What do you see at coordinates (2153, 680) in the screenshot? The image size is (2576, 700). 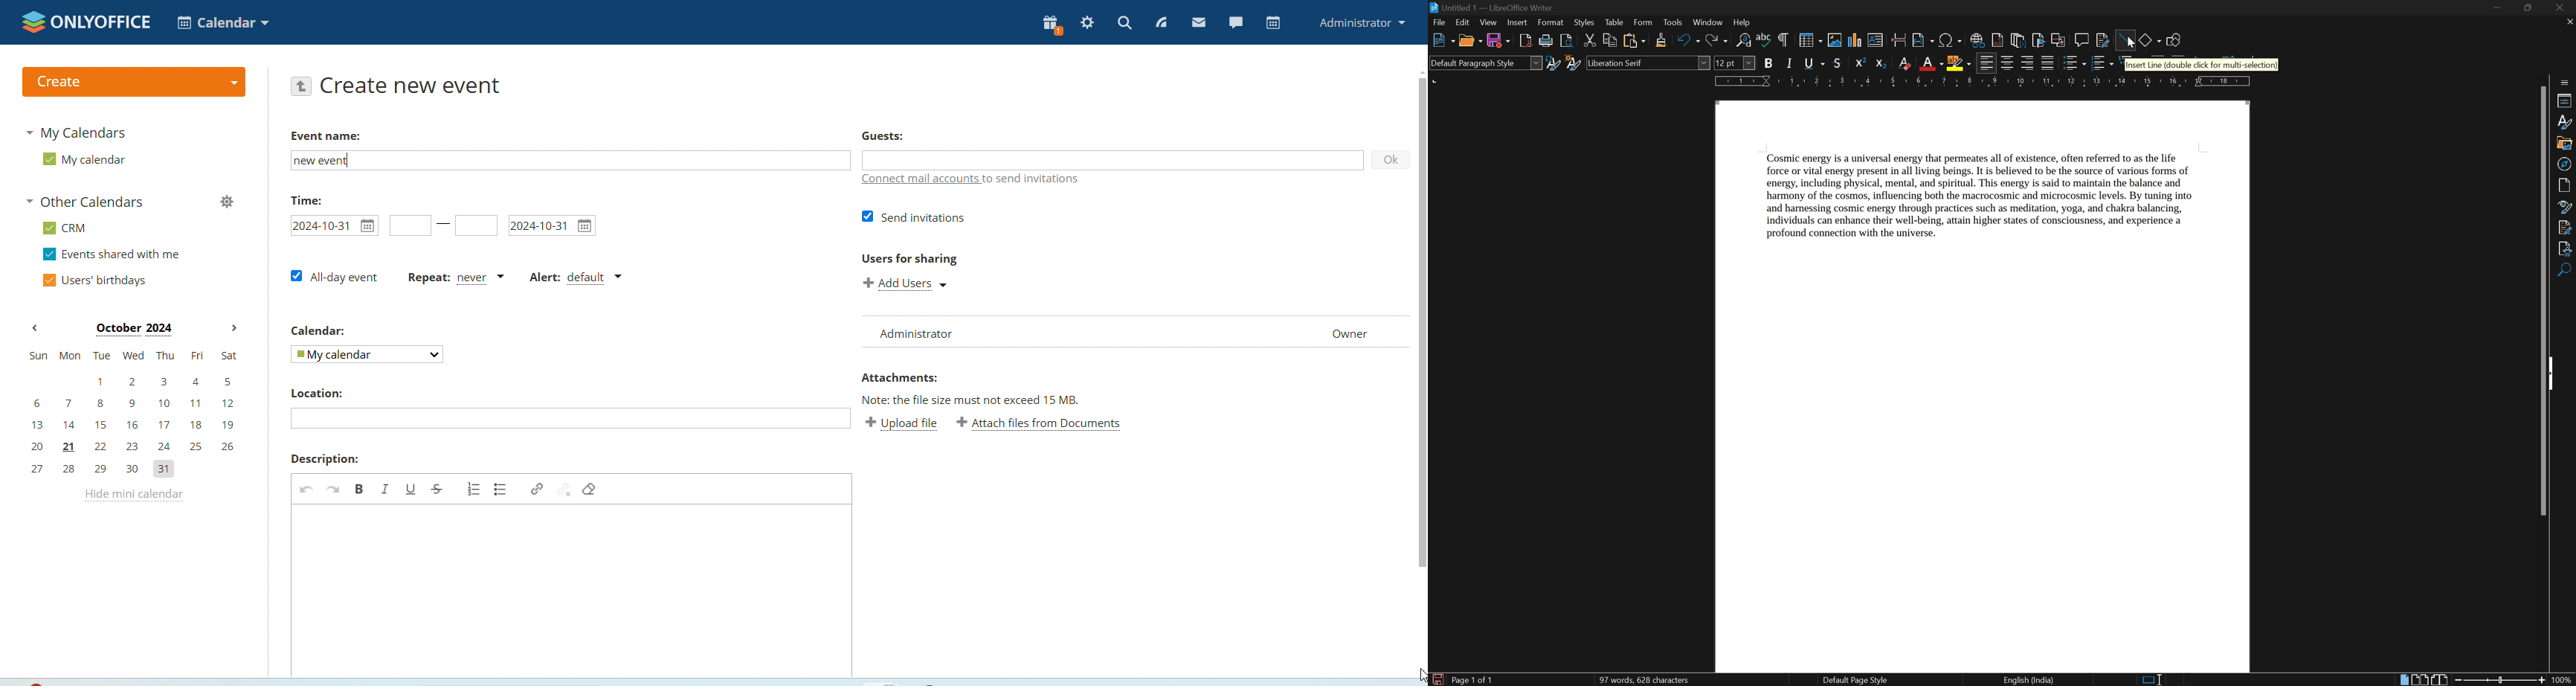 I see `standard selection. click to change selection mode.` at bounding box center [2153, 680].